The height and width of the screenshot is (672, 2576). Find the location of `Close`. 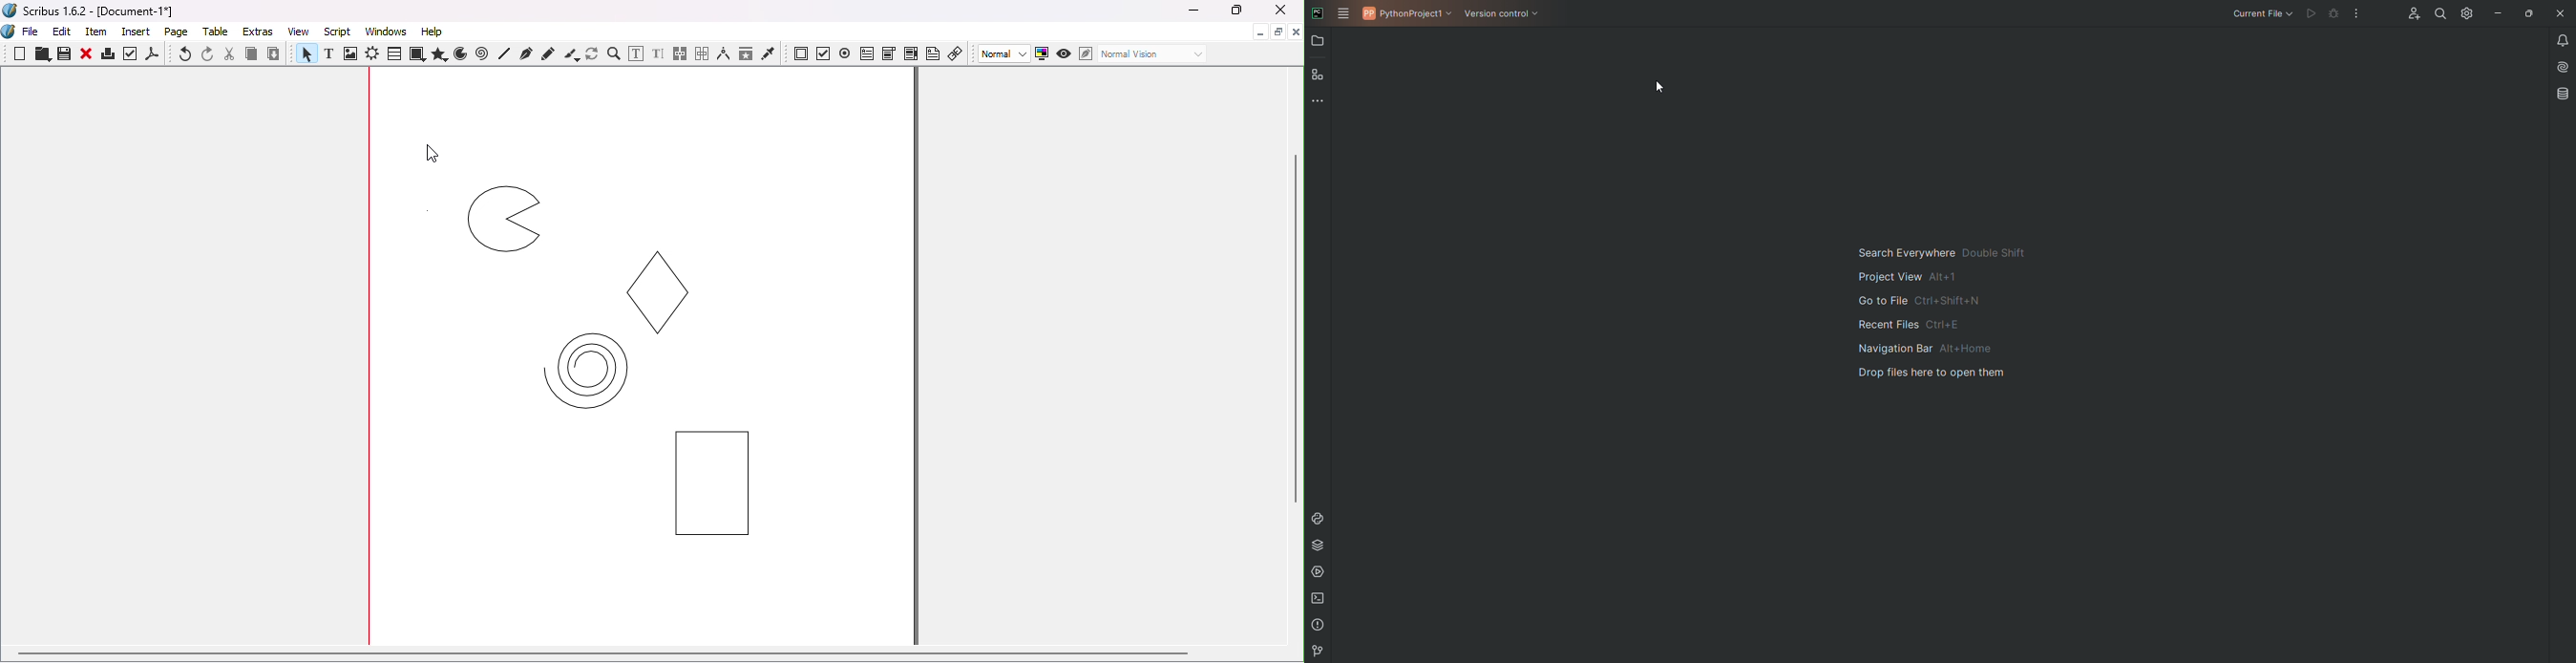

Close is located at coordinates (86, 55).